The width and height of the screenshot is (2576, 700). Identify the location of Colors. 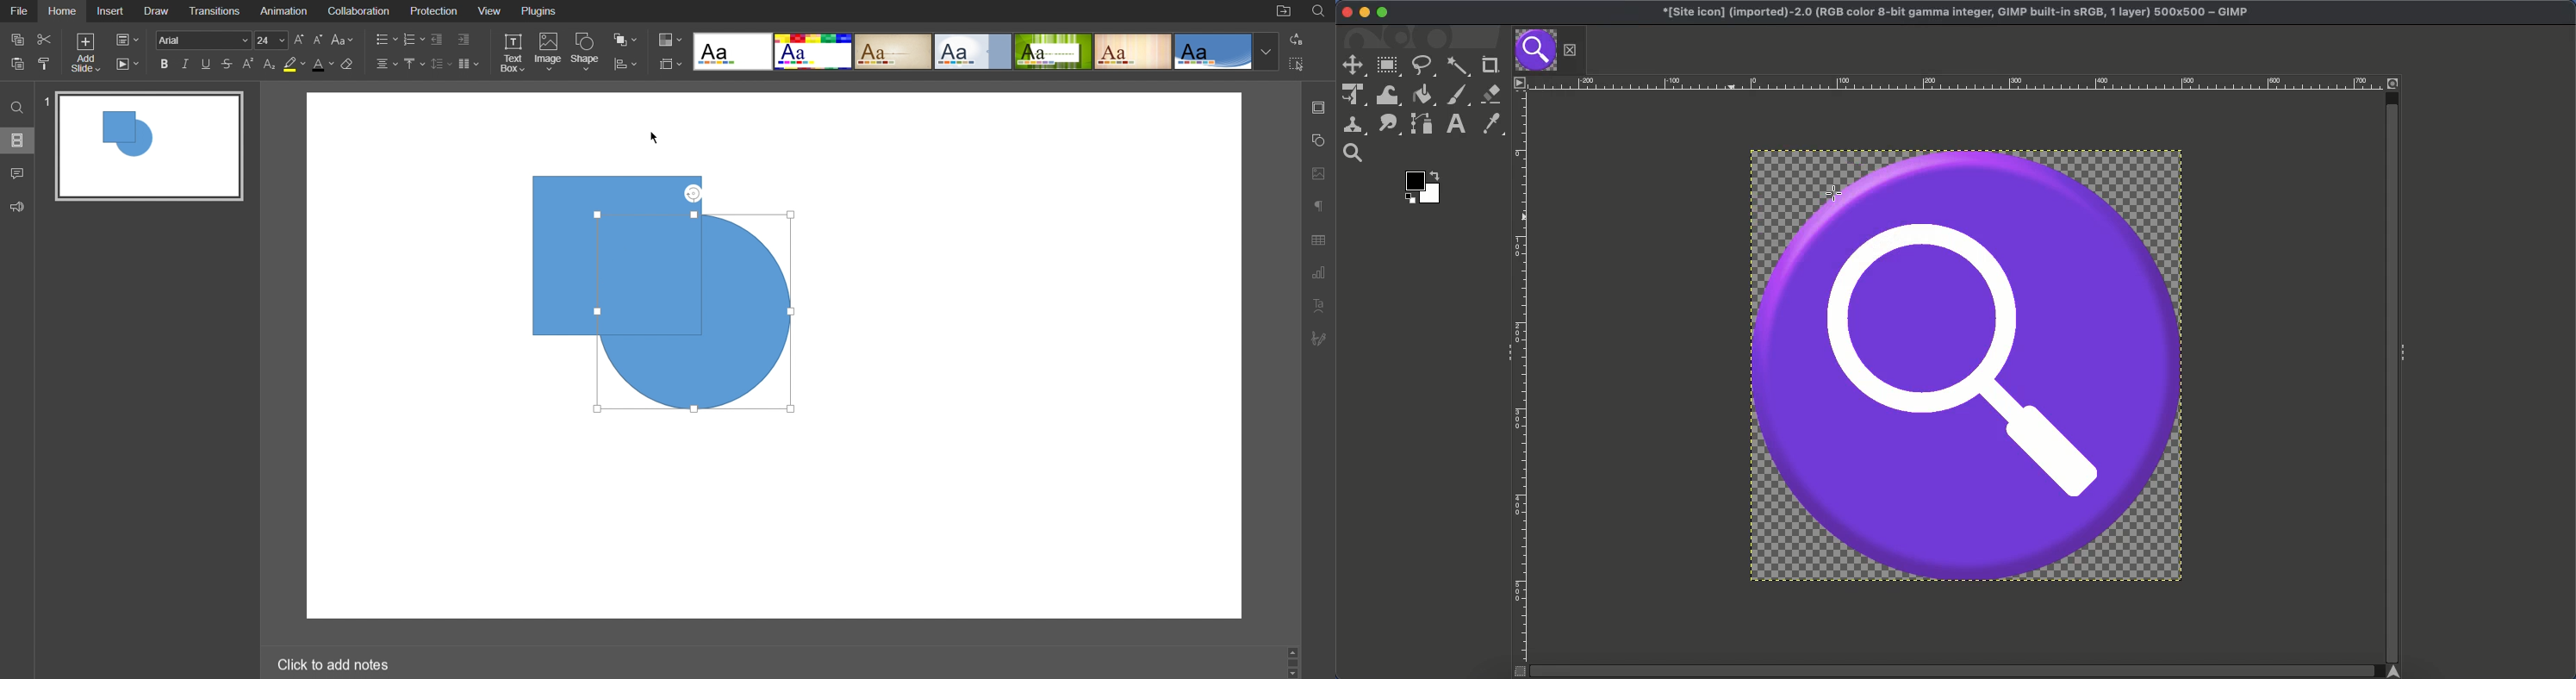
(671, 39).